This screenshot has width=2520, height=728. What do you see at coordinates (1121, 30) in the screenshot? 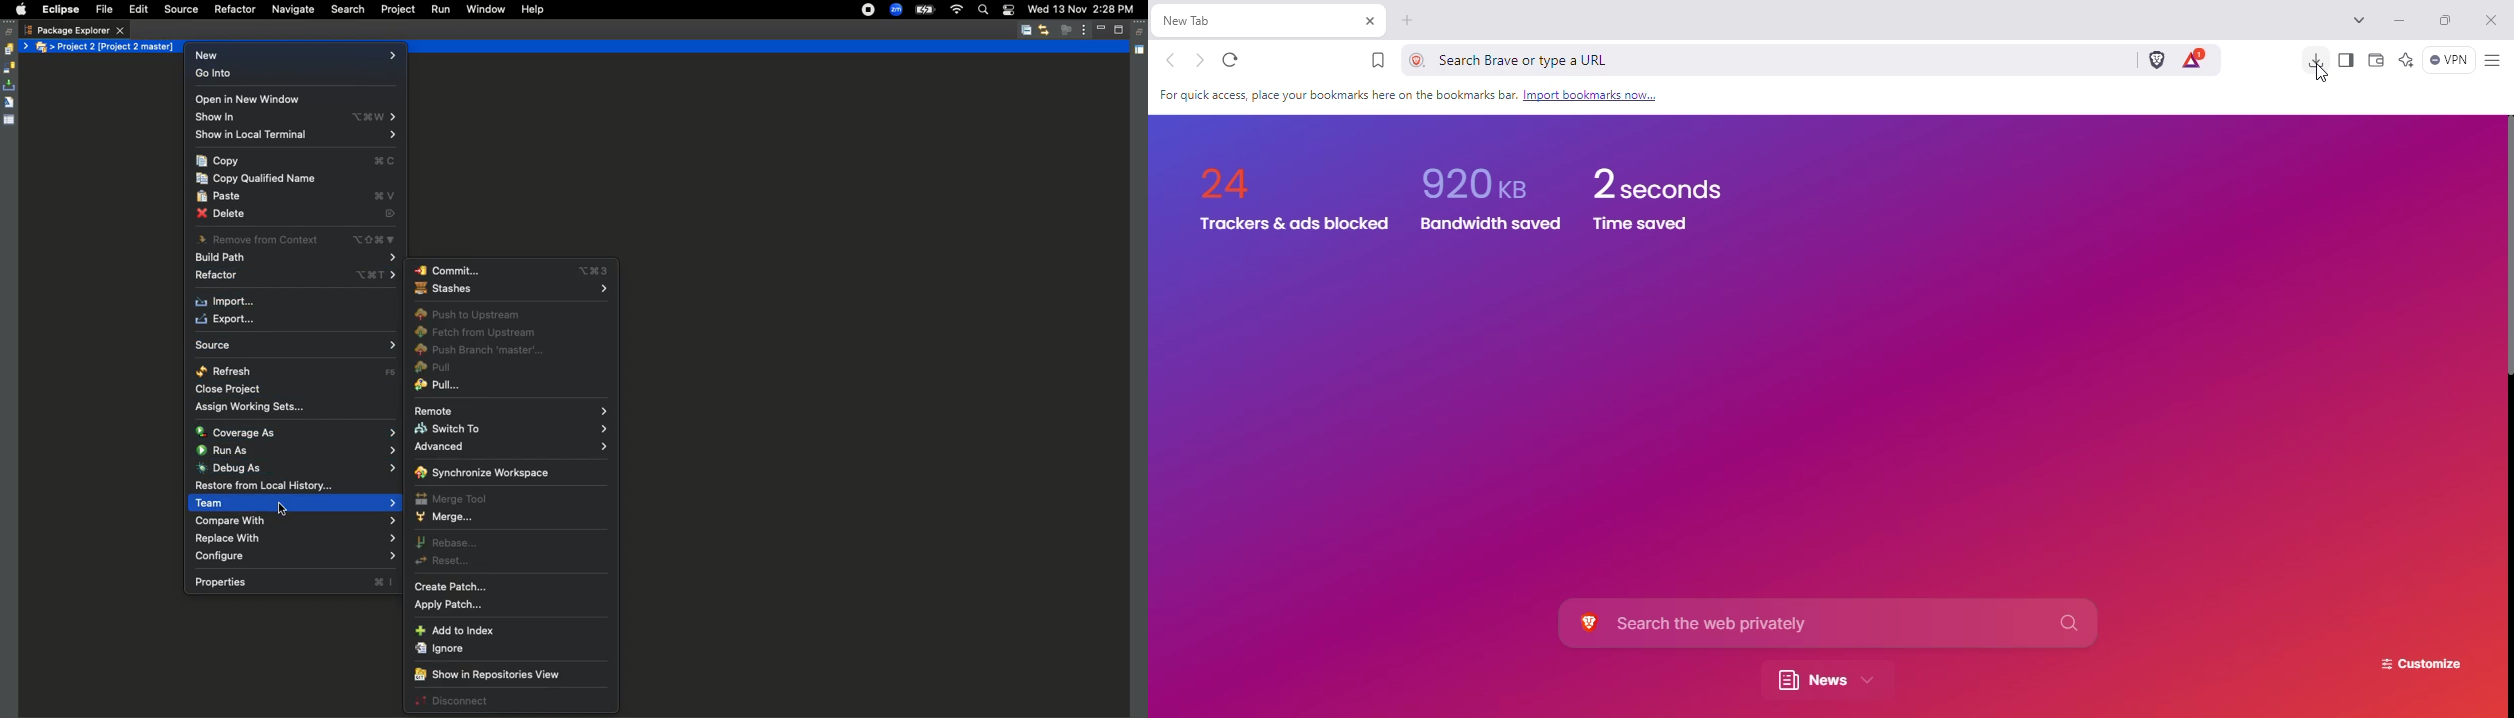
I see `Maximize` at bounding box center [1121, 30].